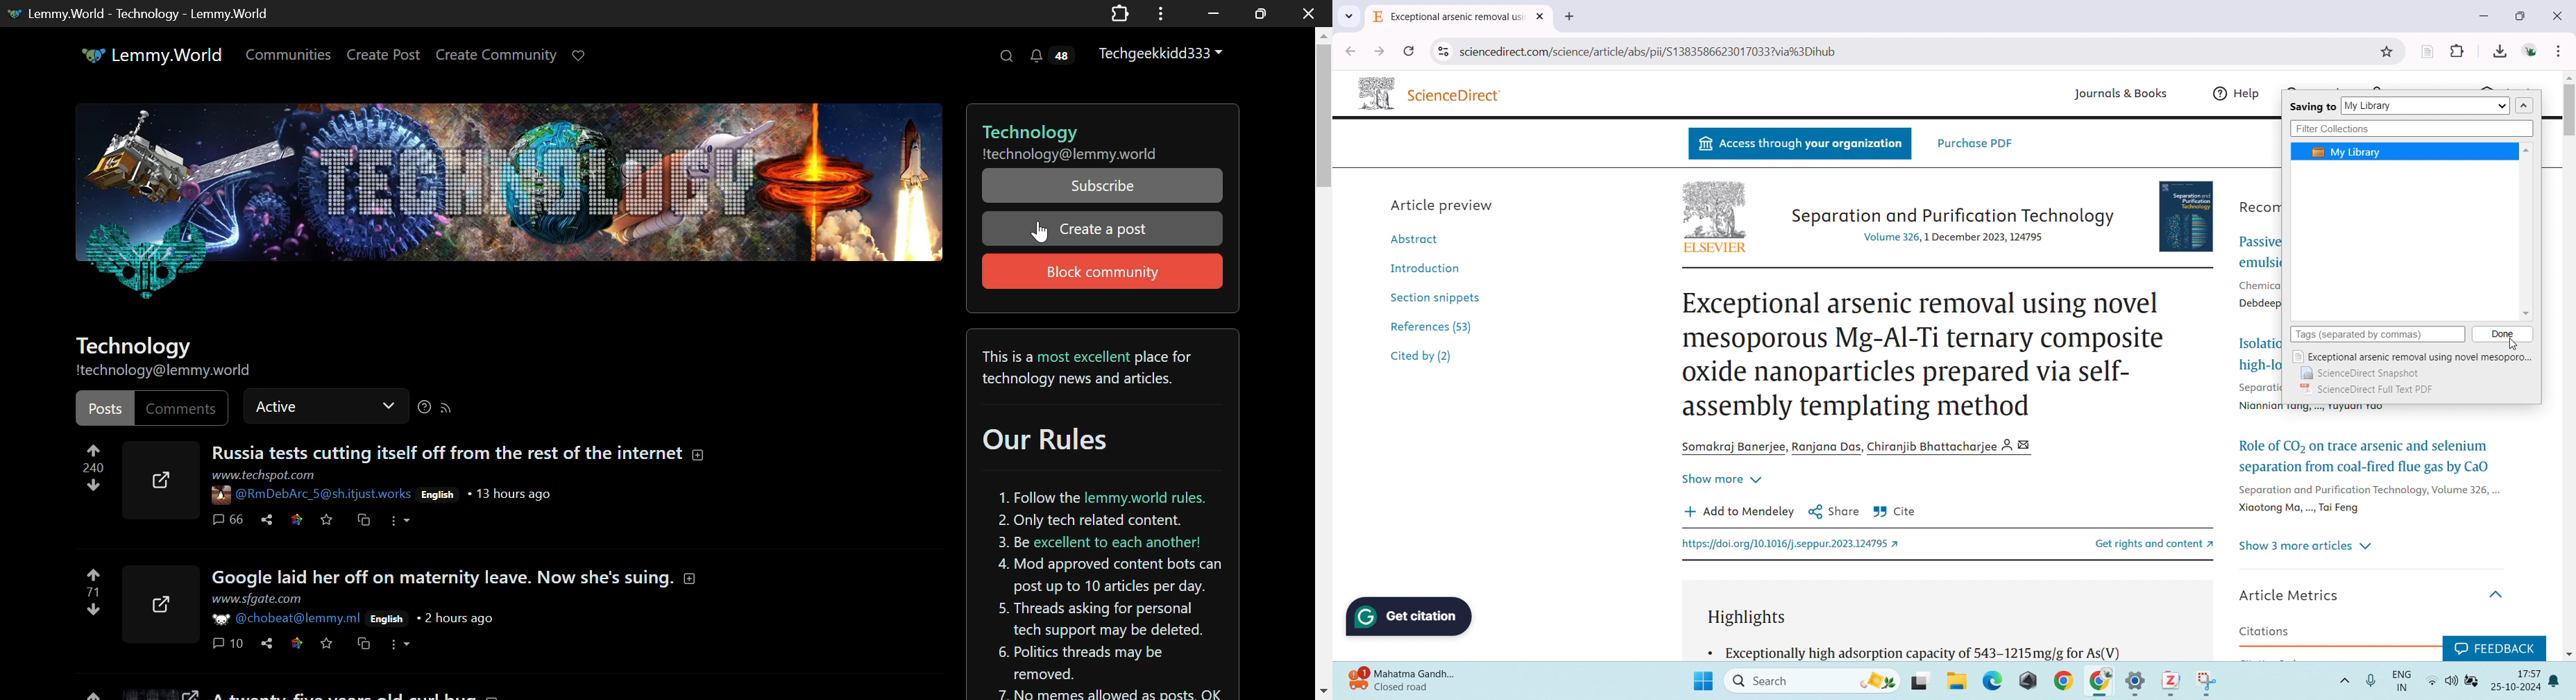 The width and height of the screenshot is (2576, 700). What do you see at coordinates (2359, 374) in the screenshot?
I see `ScienceDirect Snapshot` at bounding box center [2359, 374].